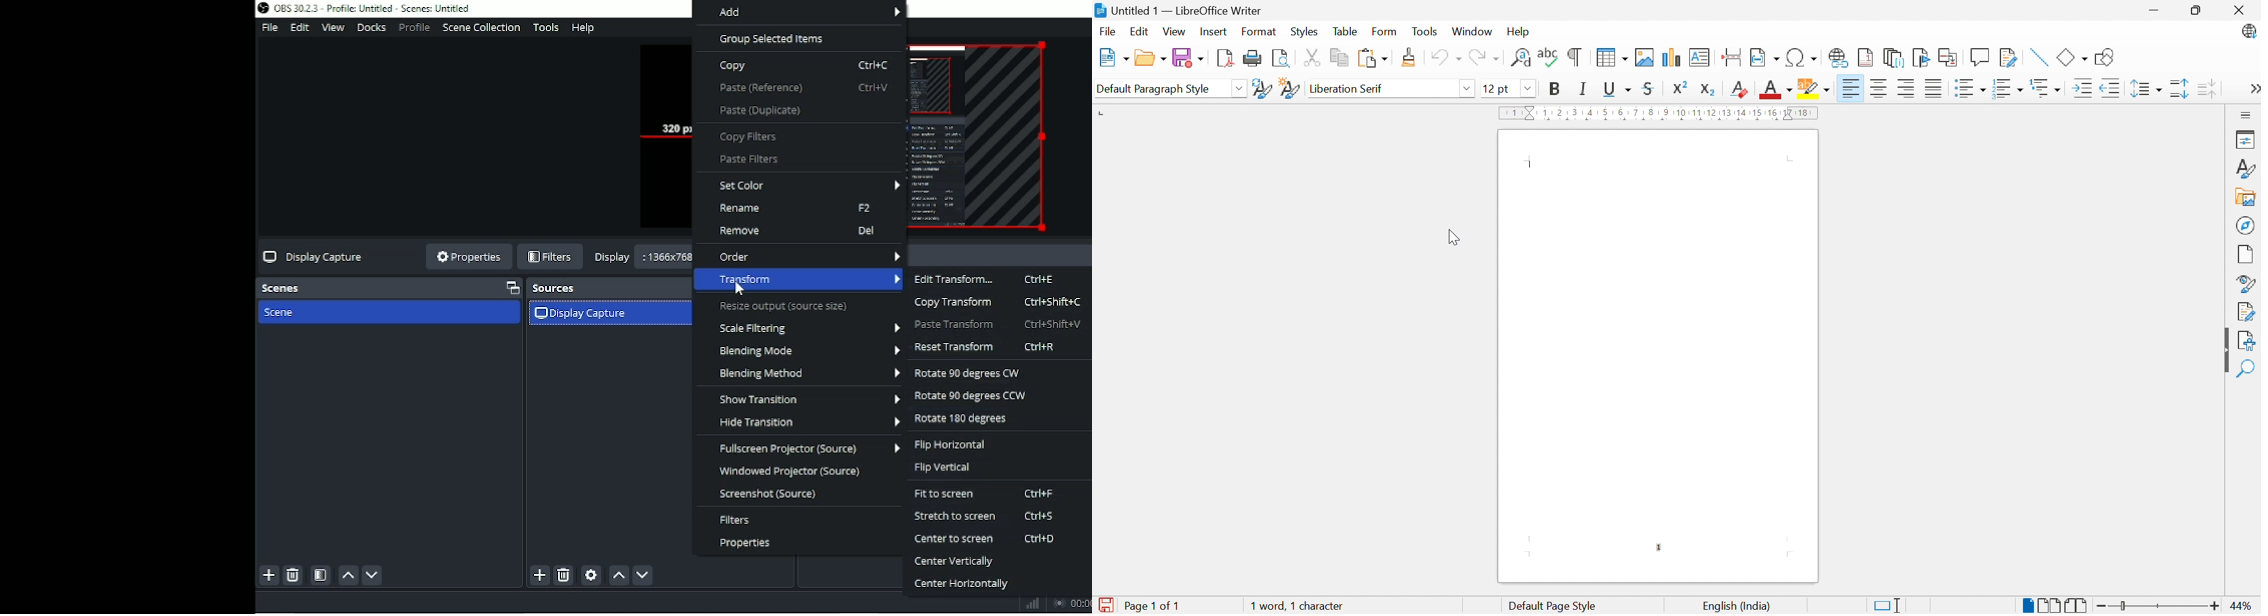  I want to click on Paste (Duplicate), so click(760, 111).